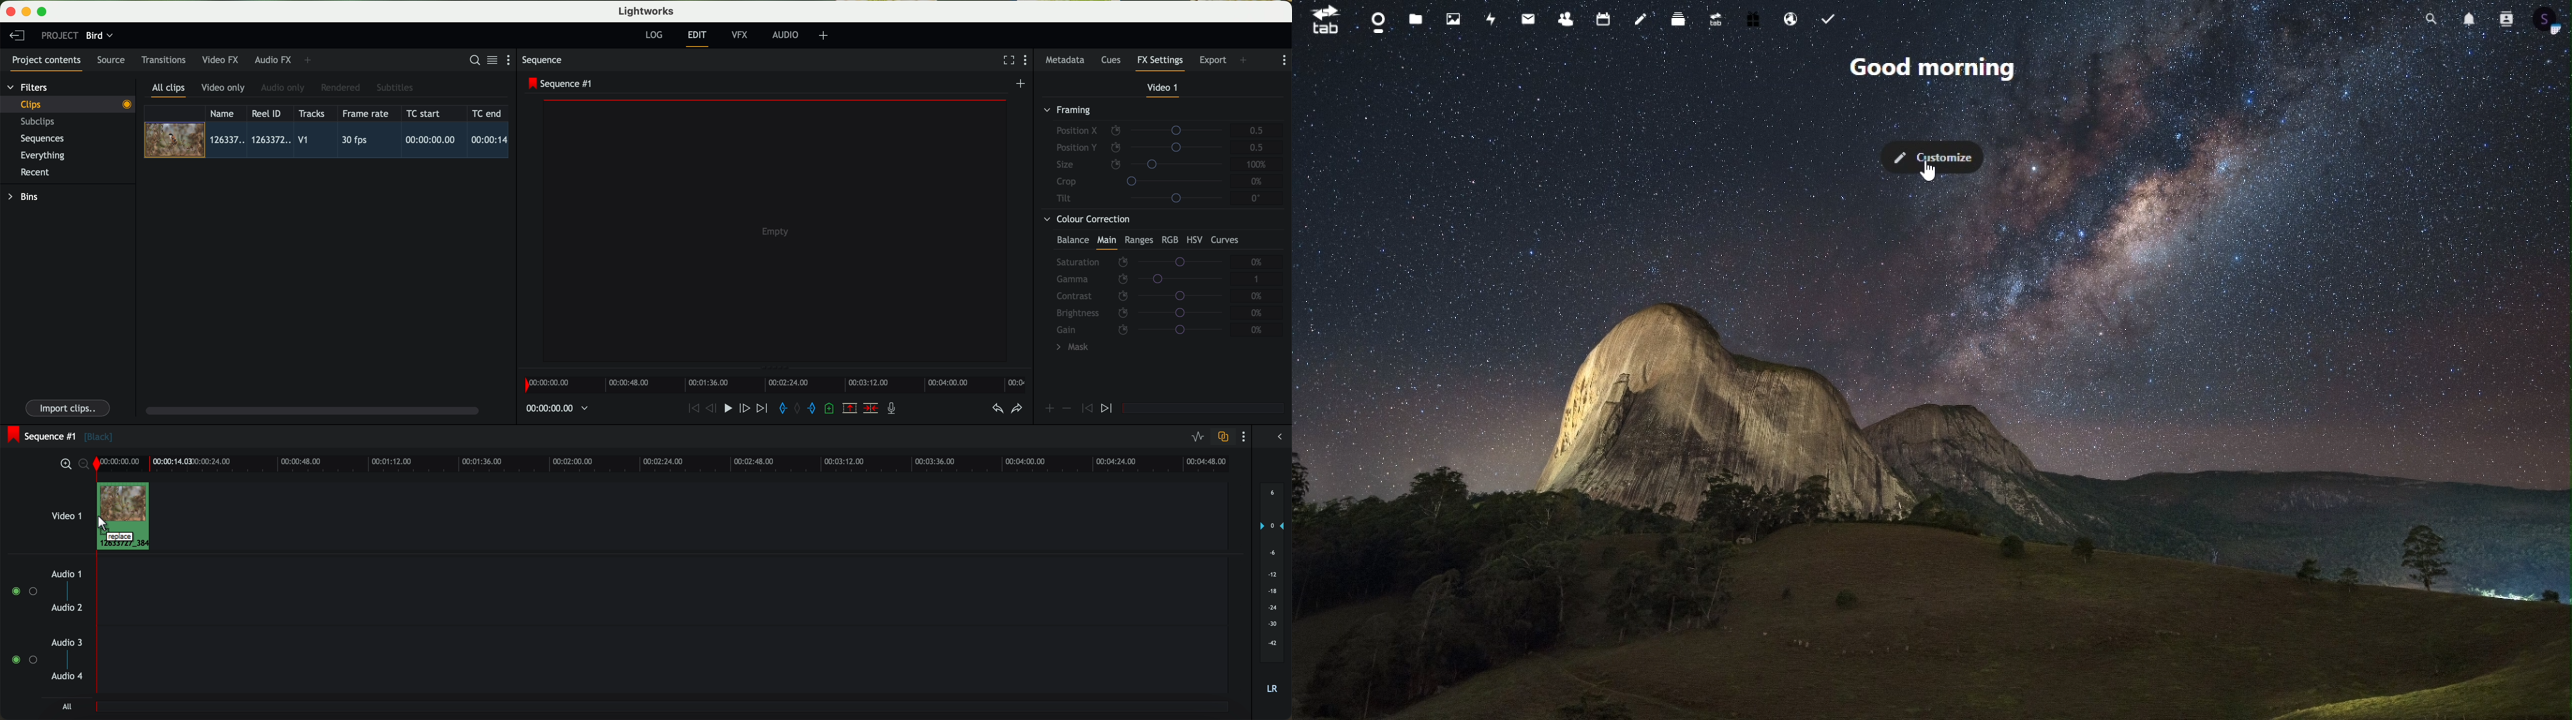 The image size is (2576, 728). I want to click on recent, so click(35, 174).